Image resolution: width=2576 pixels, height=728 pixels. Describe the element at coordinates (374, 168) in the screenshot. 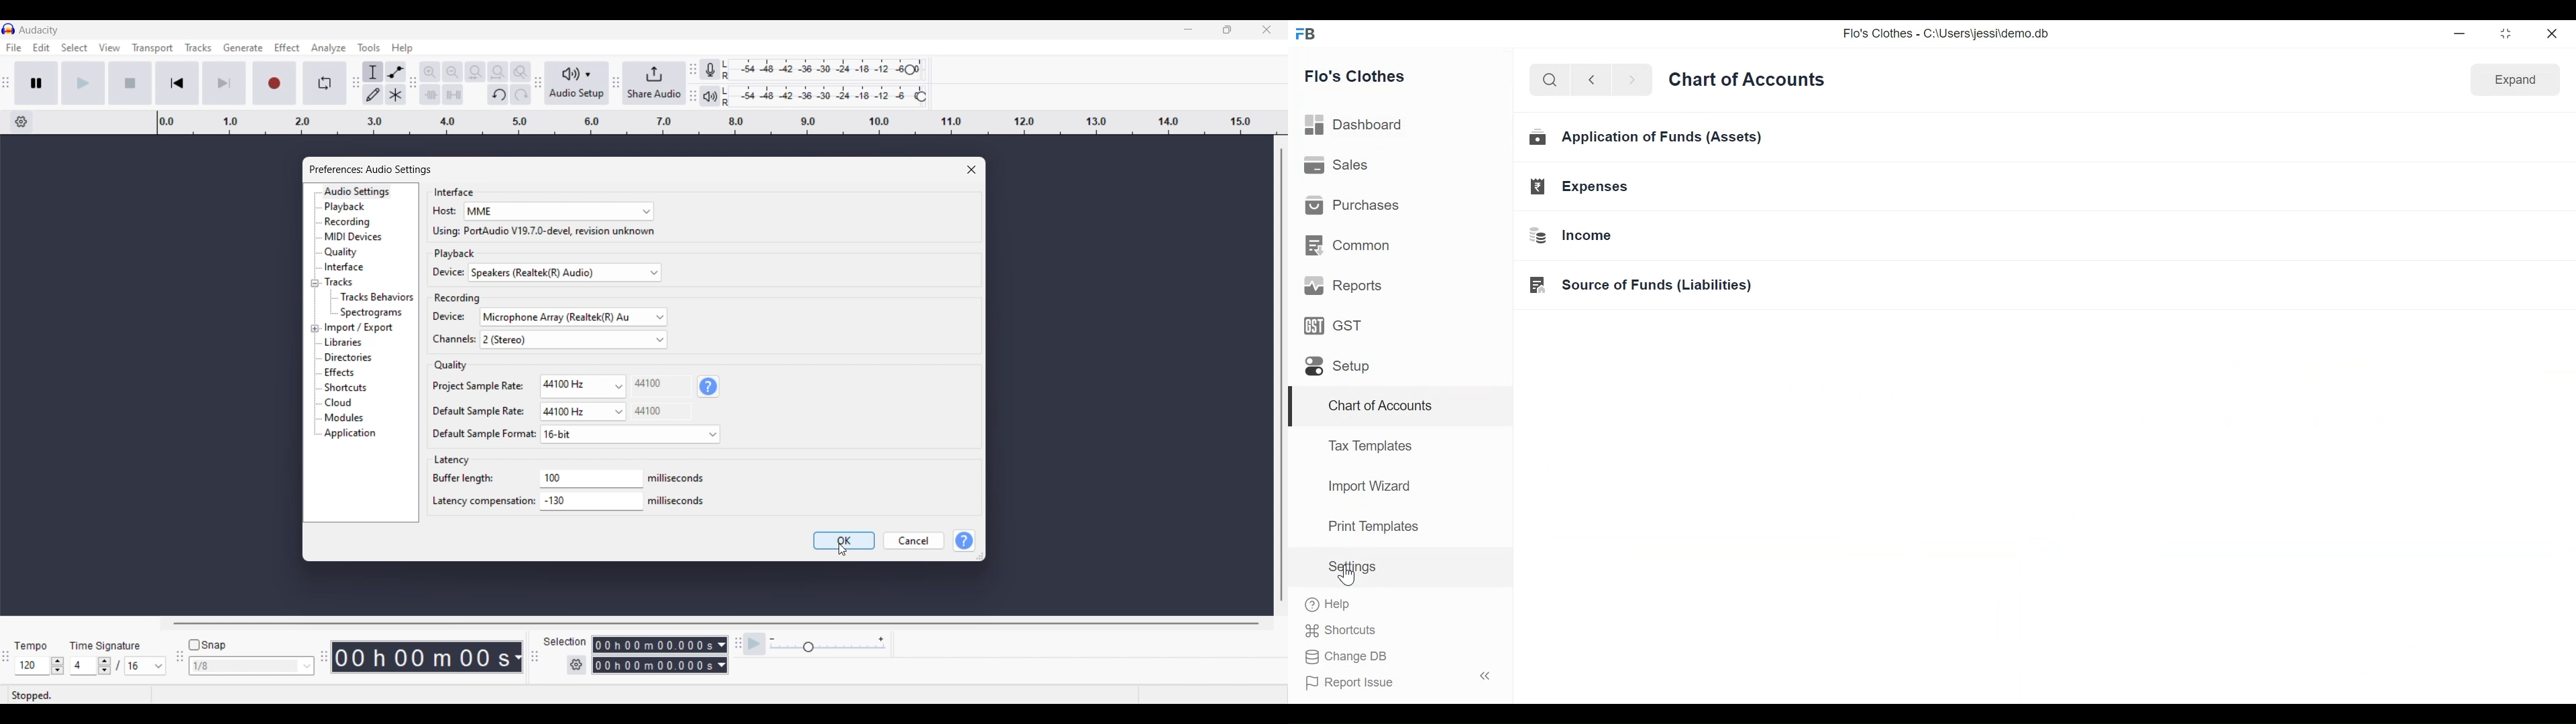

I see `[ll Preferences: Audio Settings` at that location.